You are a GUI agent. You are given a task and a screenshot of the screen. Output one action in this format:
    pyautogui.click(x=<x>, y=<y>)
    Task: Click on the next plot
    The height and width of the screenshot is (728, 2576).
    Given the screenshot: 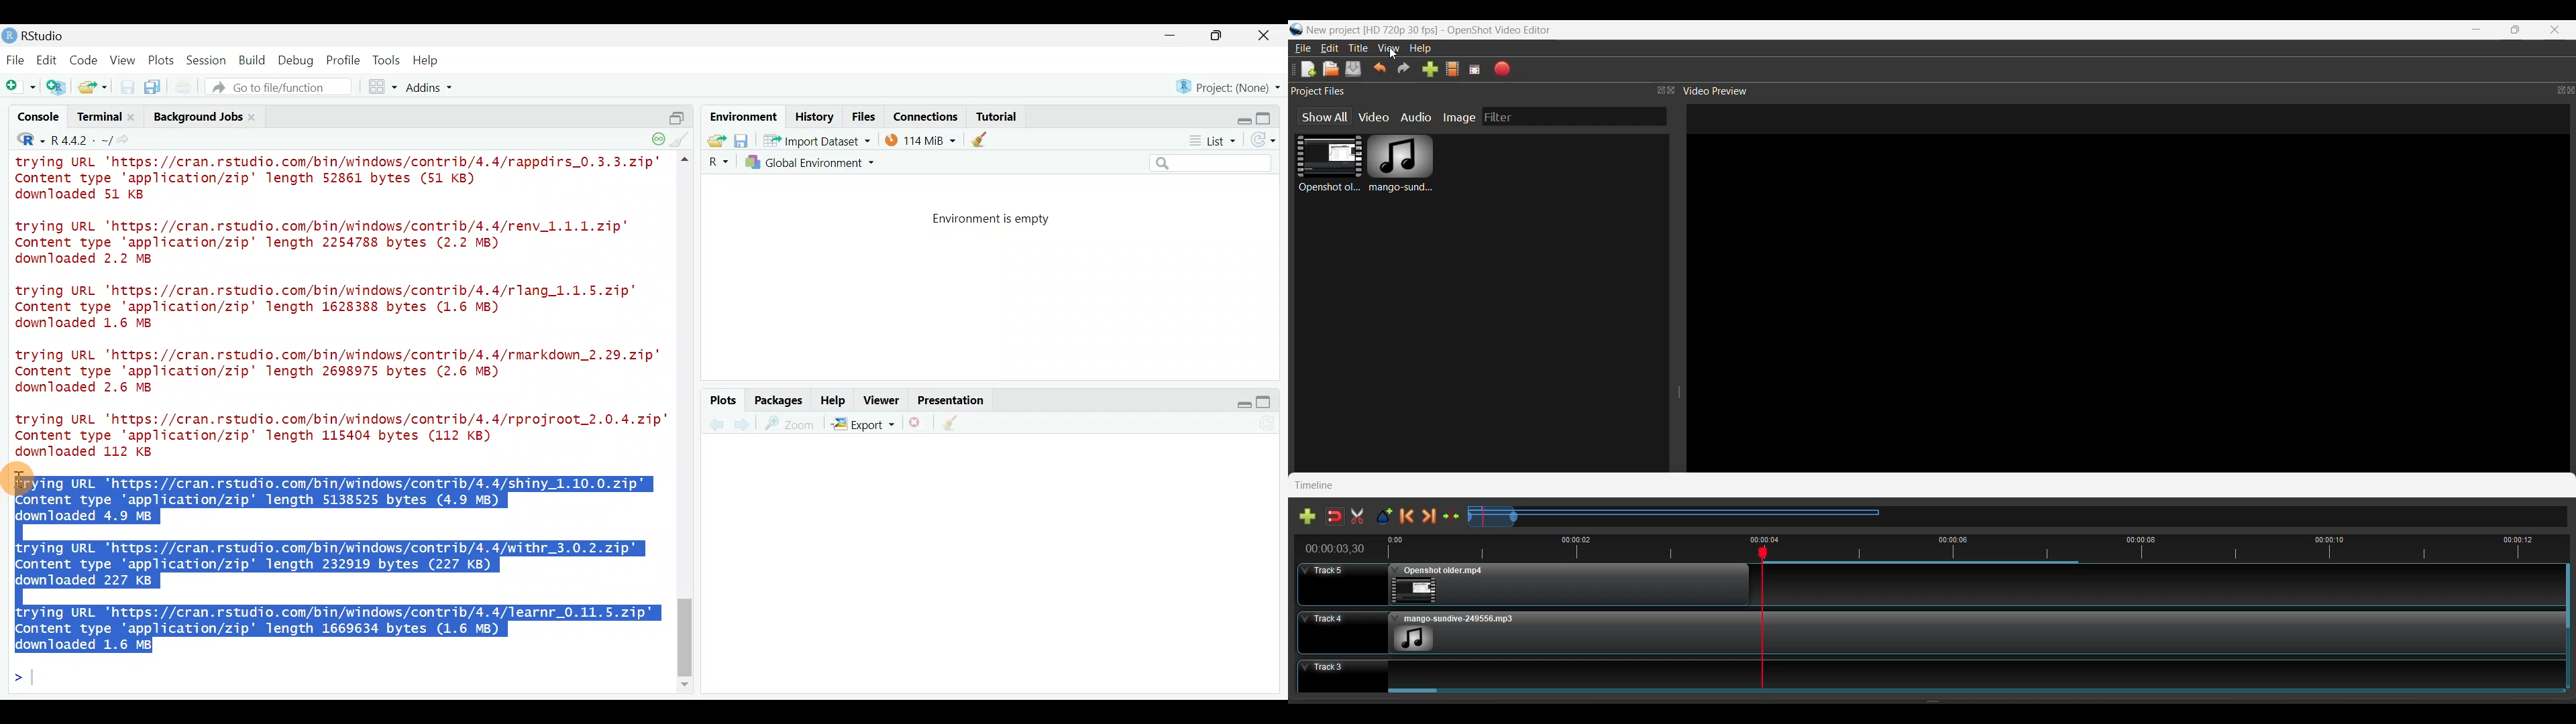 What is the action you would take?
    pyautogui.click(x=716, y=424)
    